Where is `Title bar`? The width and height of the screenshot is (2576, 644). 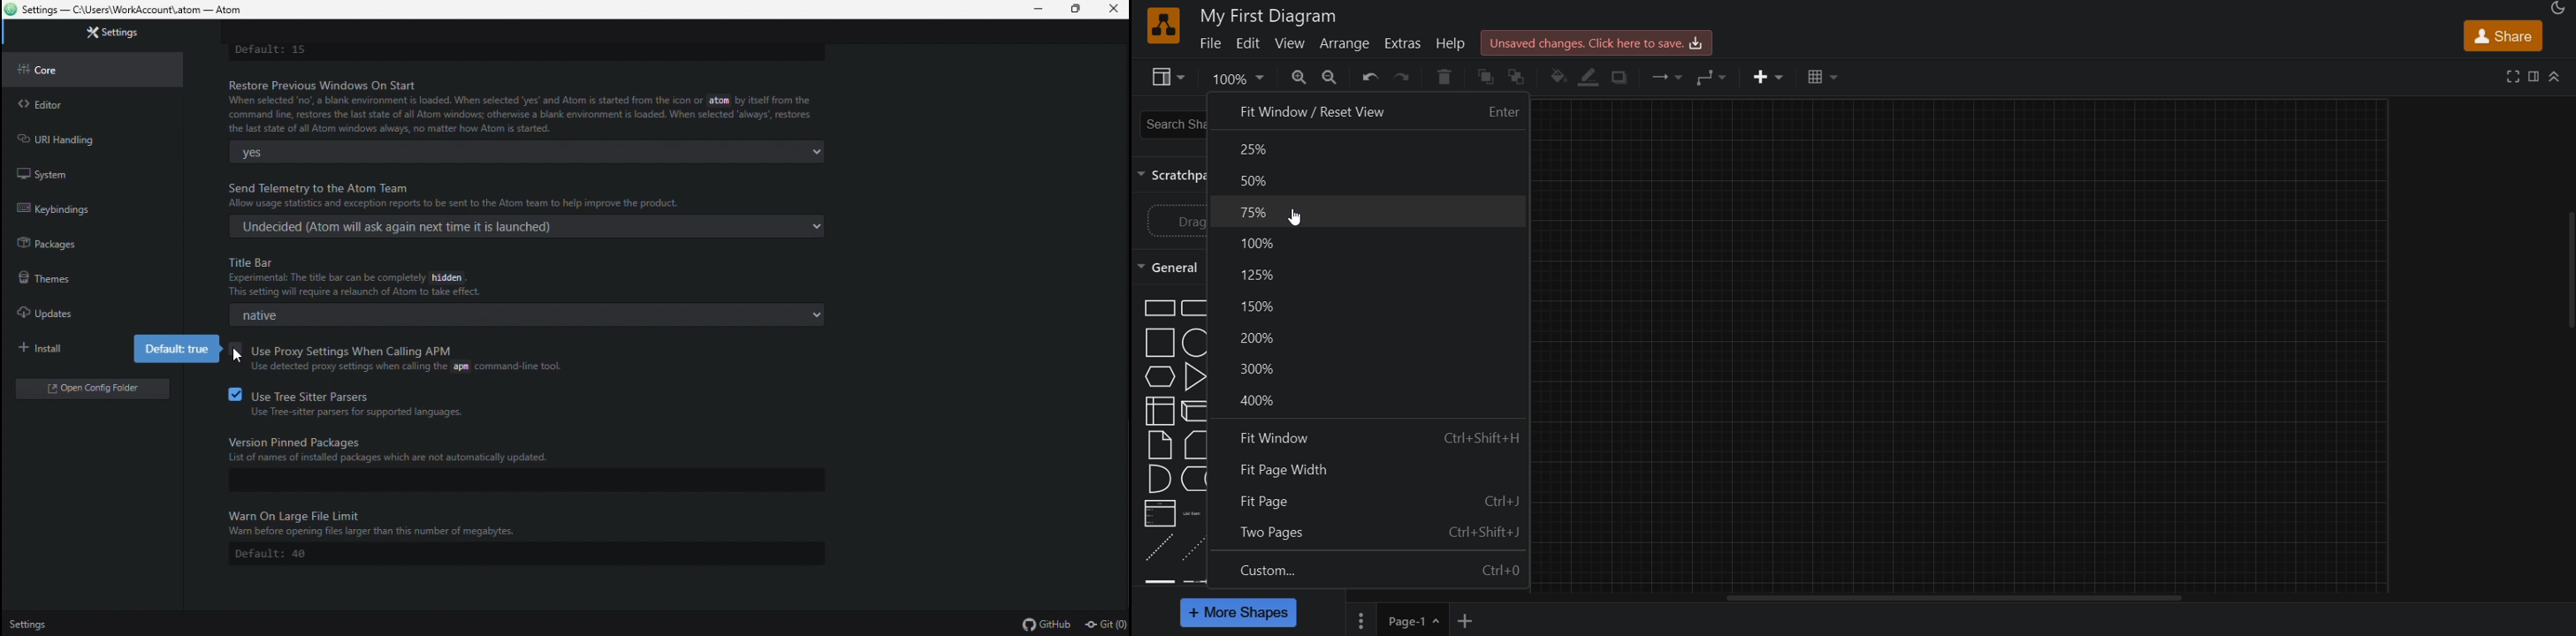 Title bar is located at coordinates (536, 277).